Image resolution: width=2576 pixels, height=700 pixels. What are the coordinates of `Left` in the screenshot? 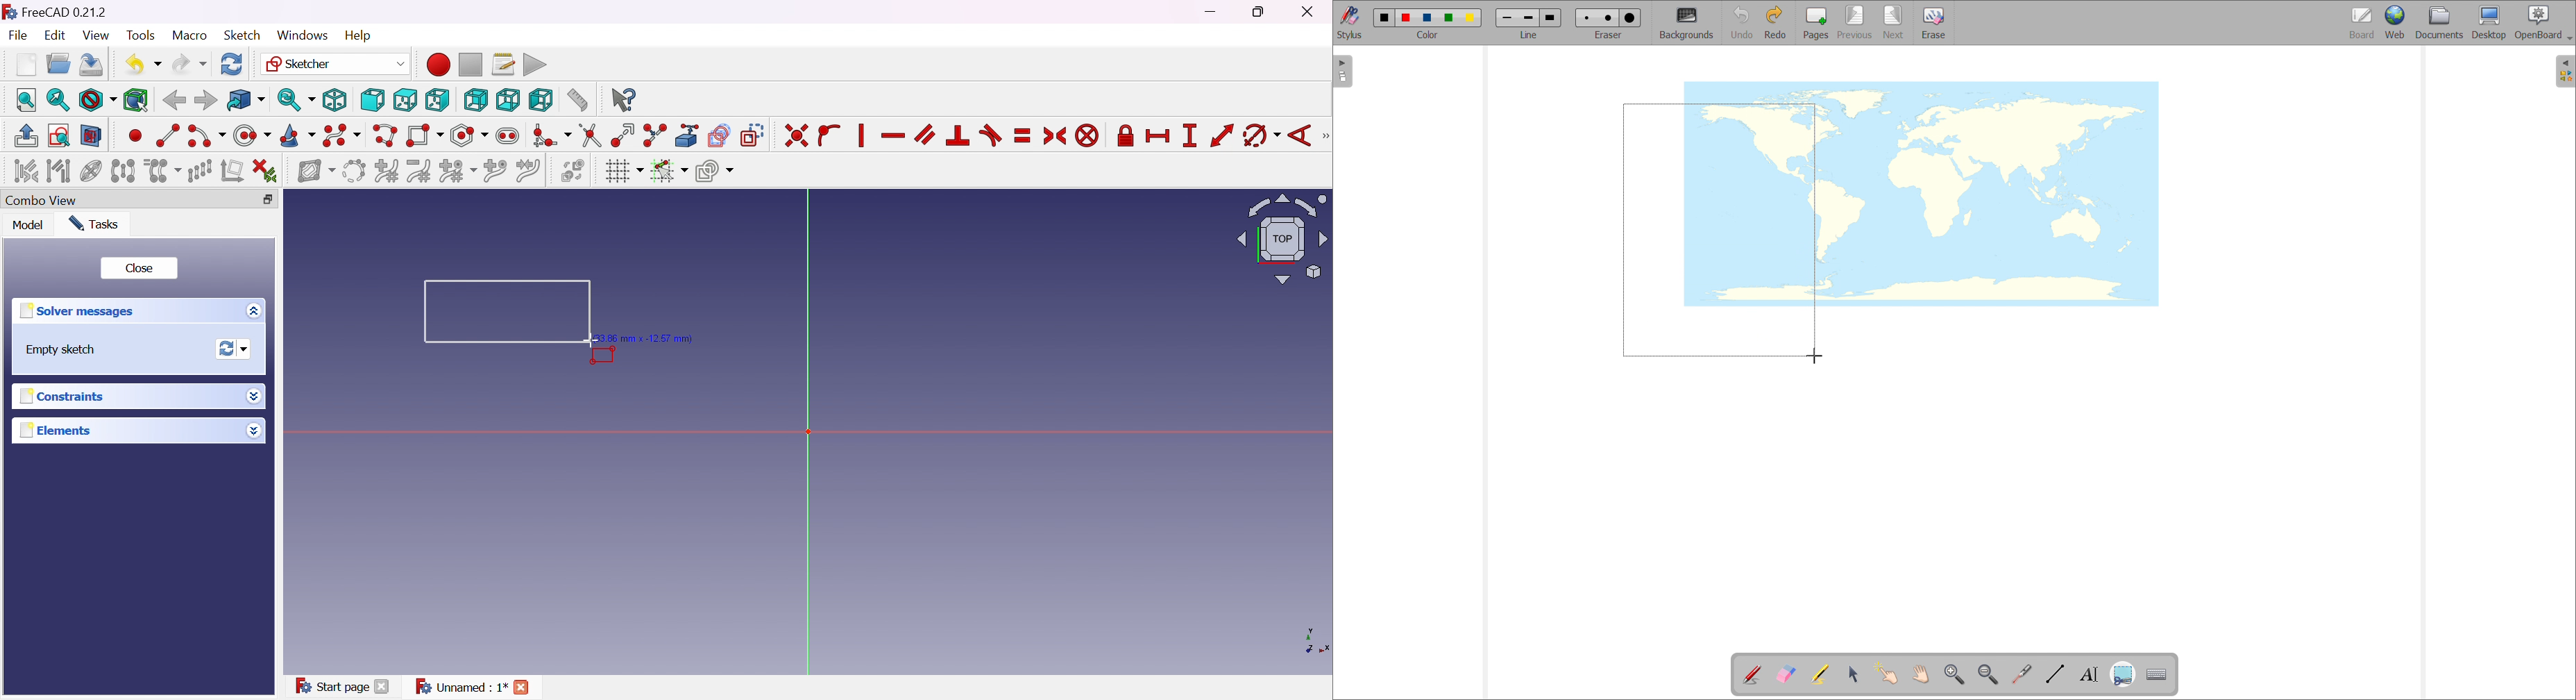 It's located at (541, 99).